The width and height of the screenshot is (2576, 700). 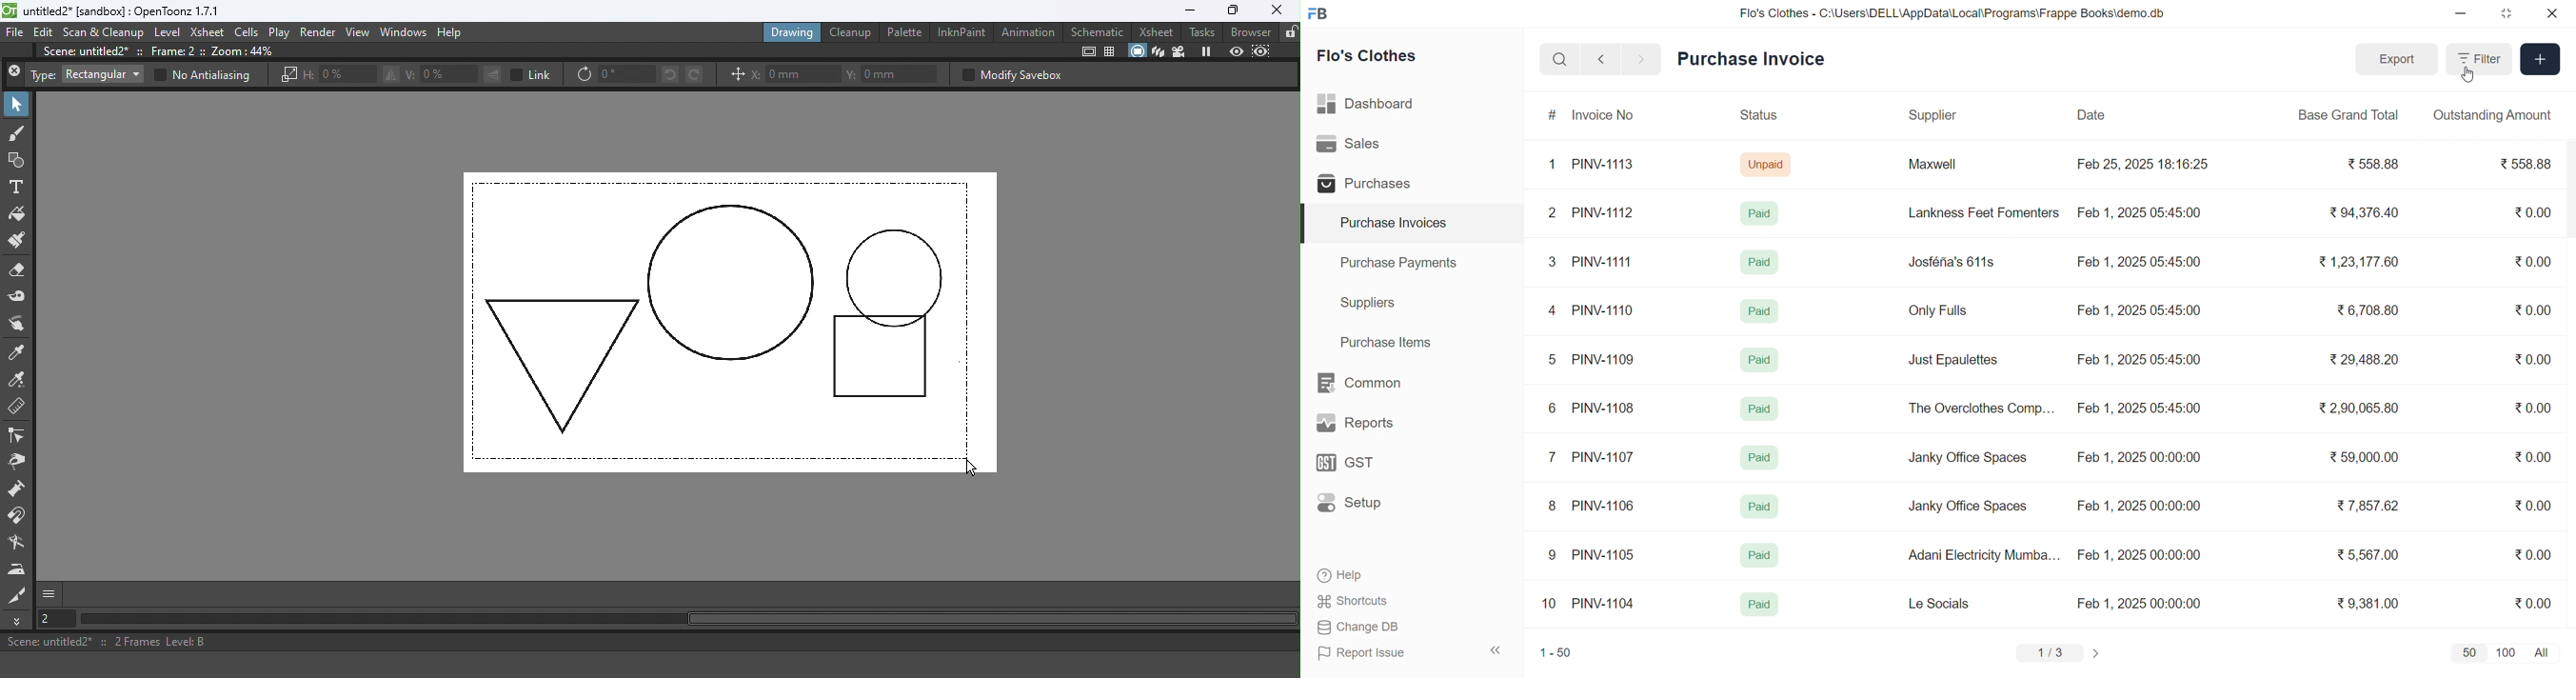 I want to click on Feb 1, 2025 00:00:00, so click(x=2141, y=603).